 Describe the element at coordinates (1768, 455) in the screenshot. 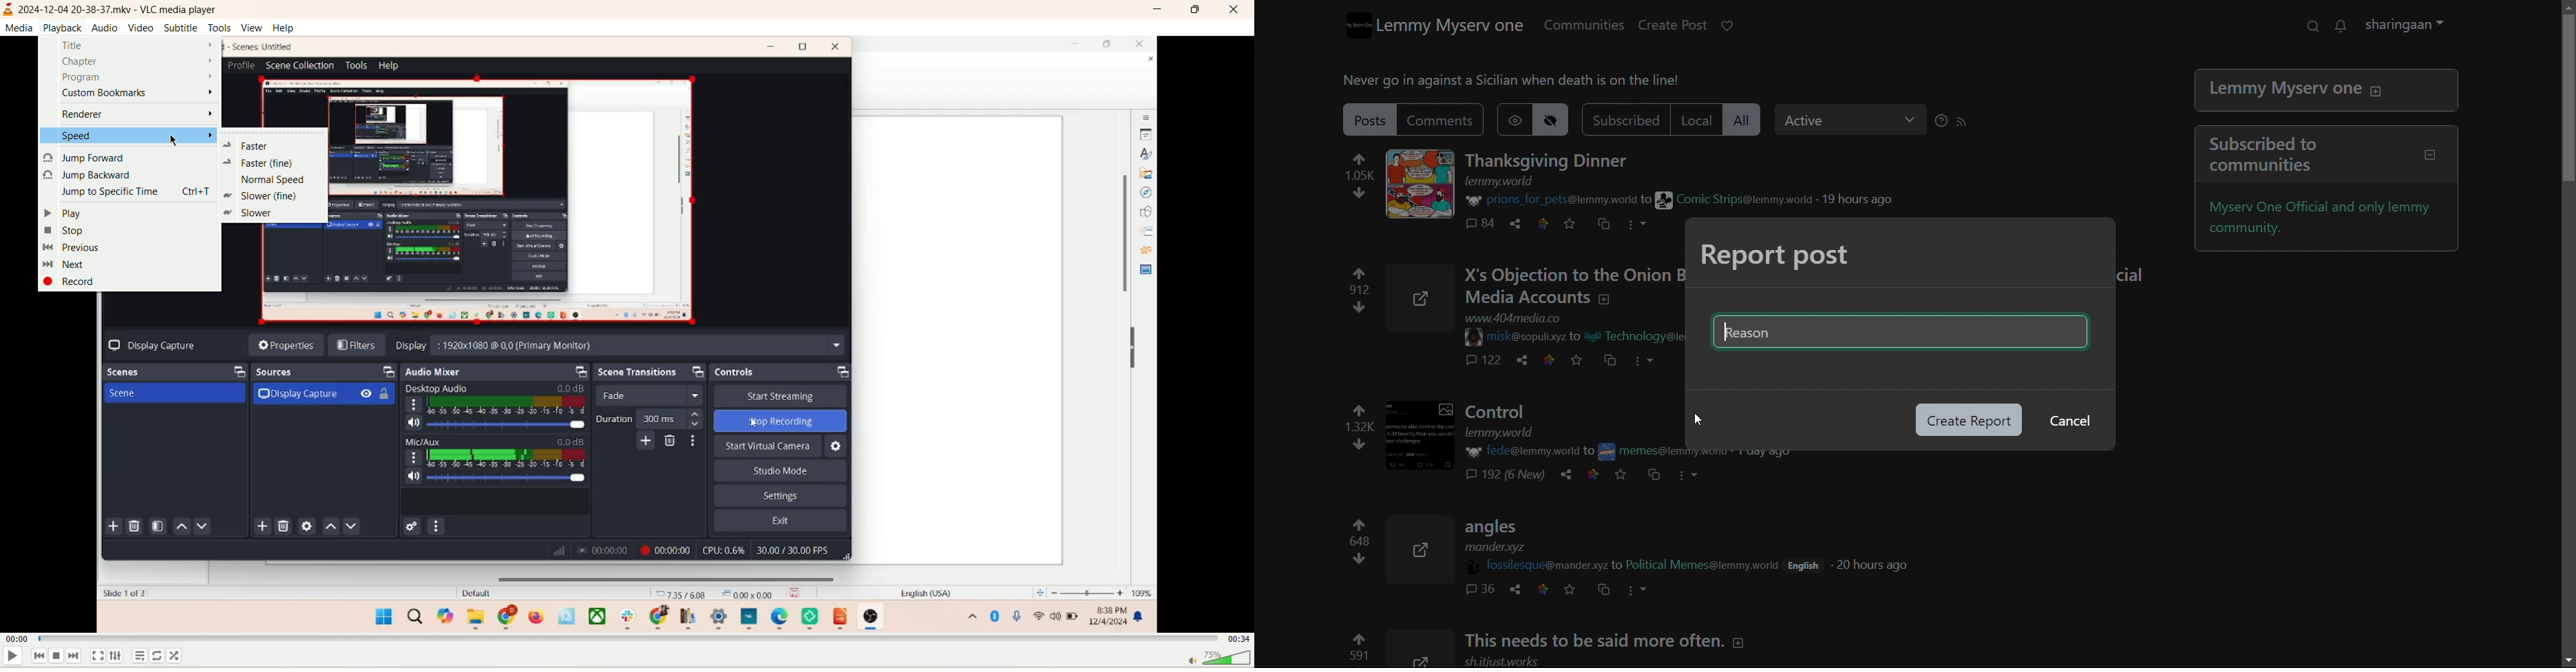

I see `1 day ago (post time)` at that location.